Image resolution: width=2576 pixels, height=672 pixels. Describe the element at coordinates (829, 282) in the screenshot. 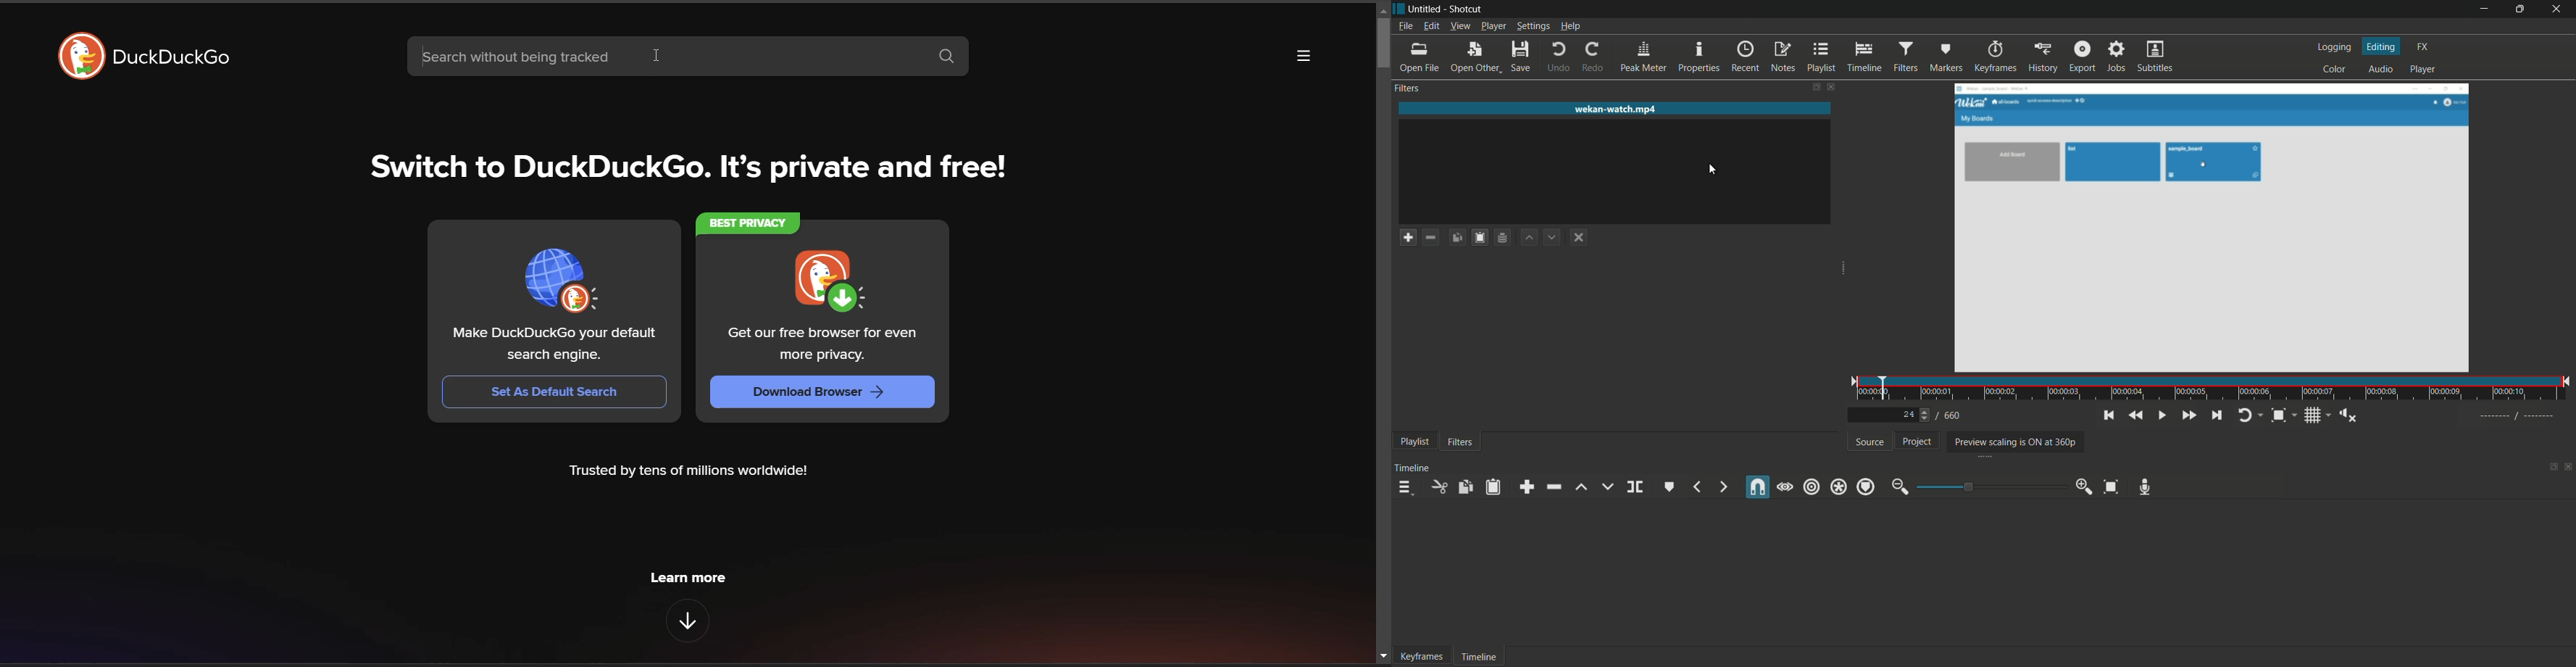

I see `image` at that location.